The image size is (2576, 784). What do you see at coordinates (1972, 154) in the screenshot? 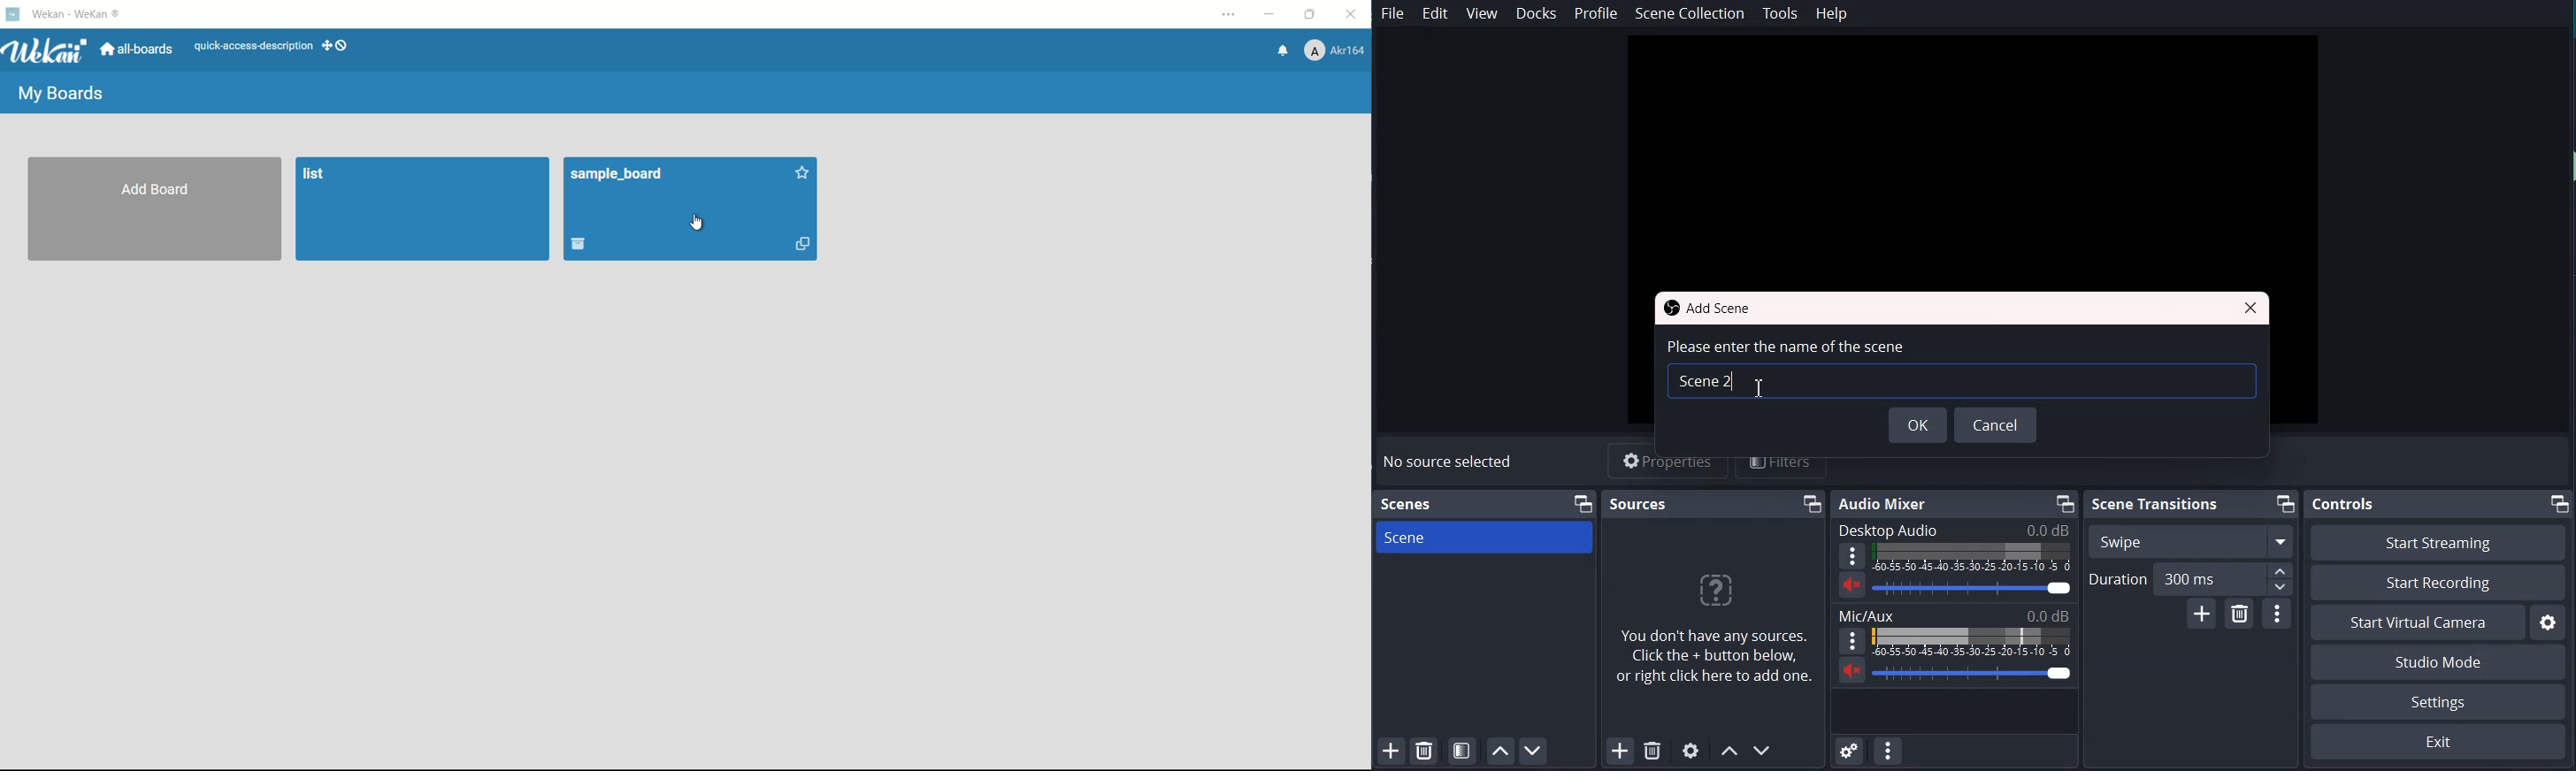
I see `File preview window` at bounding box center [1972, 154].